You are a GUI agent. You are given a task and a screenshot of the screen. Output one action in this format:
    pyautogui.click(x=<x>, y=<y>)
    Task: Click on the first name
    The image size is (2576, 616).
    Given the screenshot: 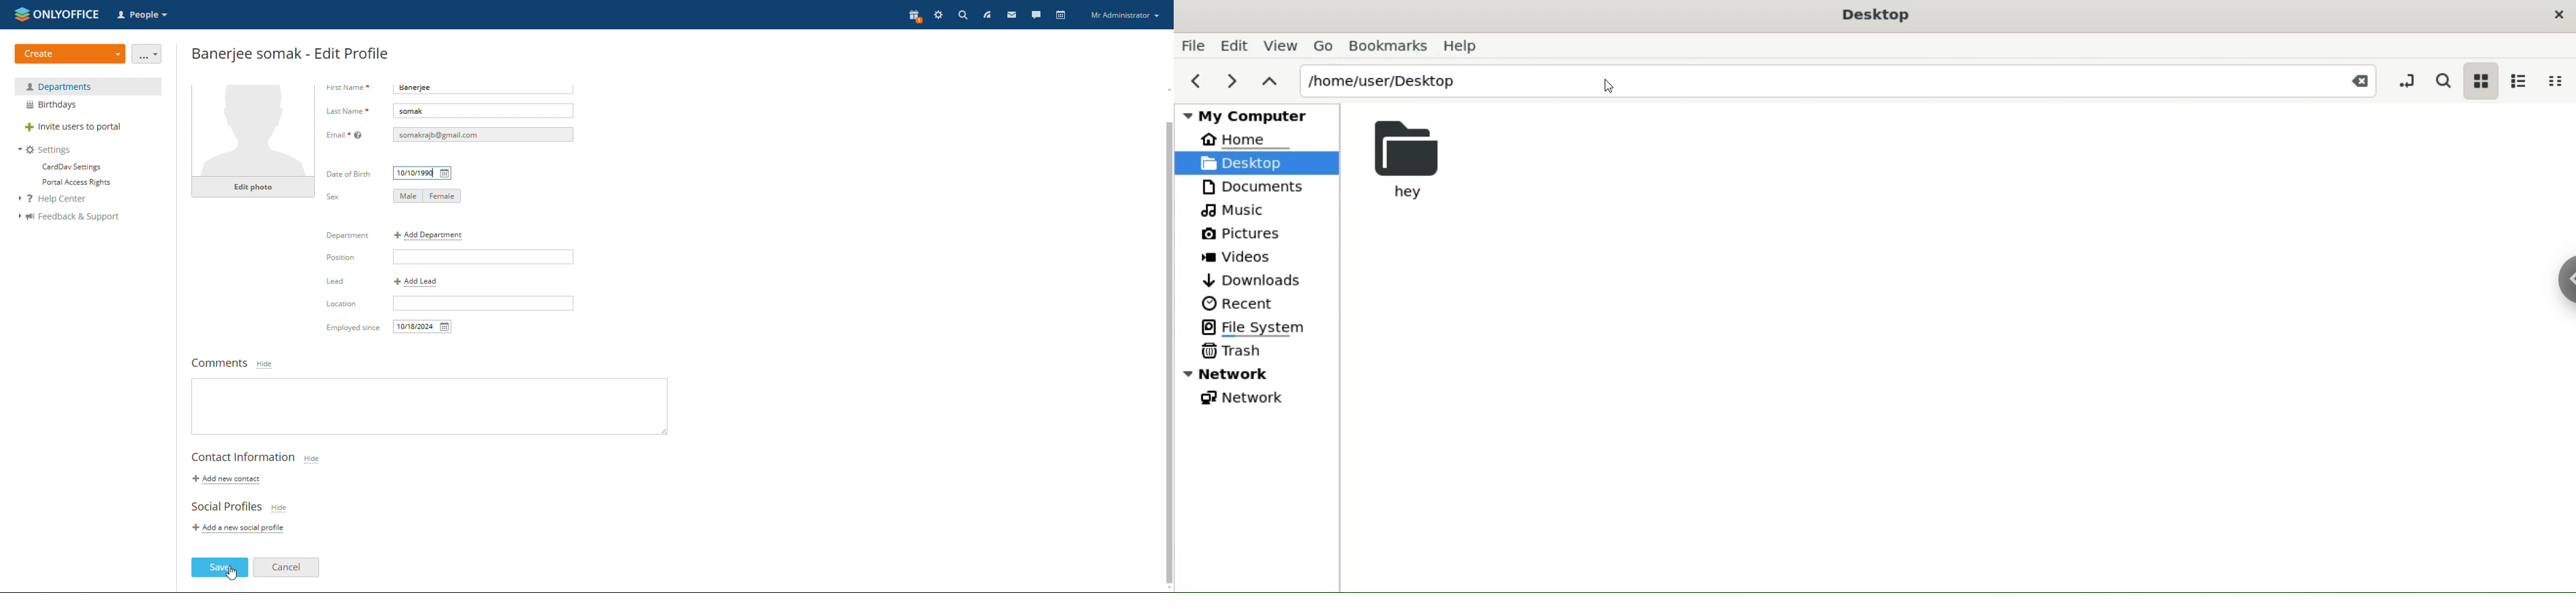 What is the action you would take?
    pyautogui.click(x=487, y=89)
    